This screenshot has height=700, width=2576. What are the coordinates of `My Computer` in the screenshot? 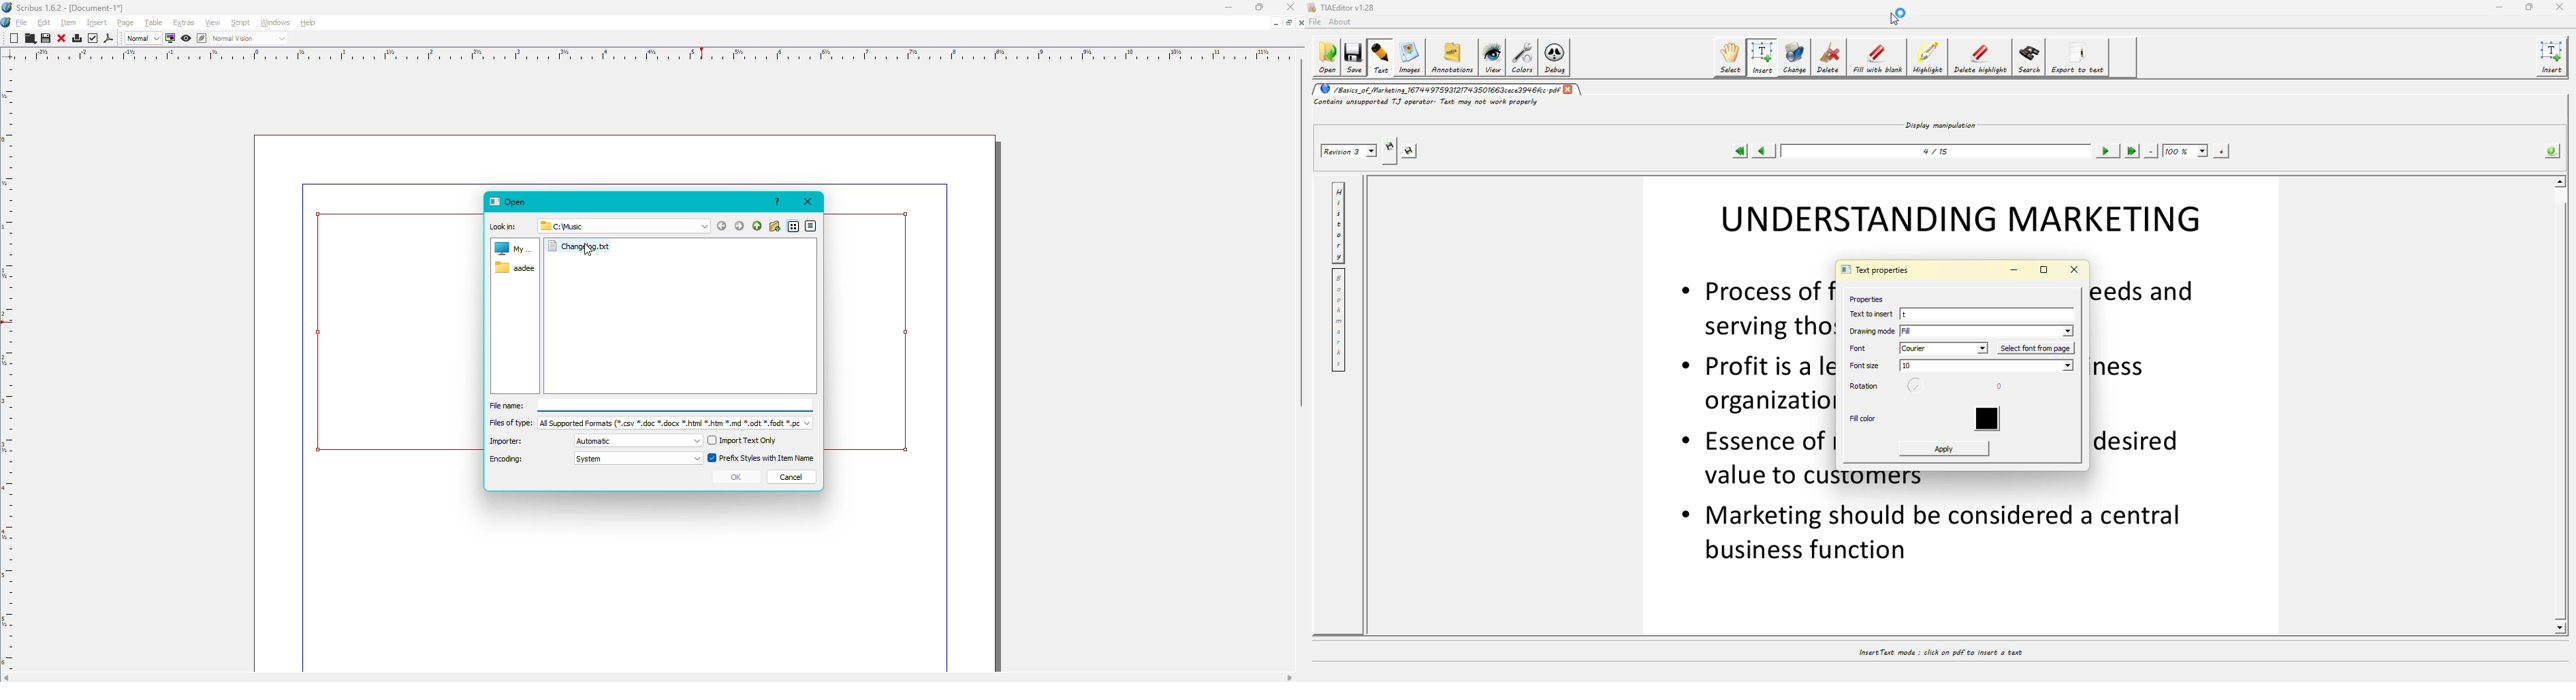 It's located at (513, 247).